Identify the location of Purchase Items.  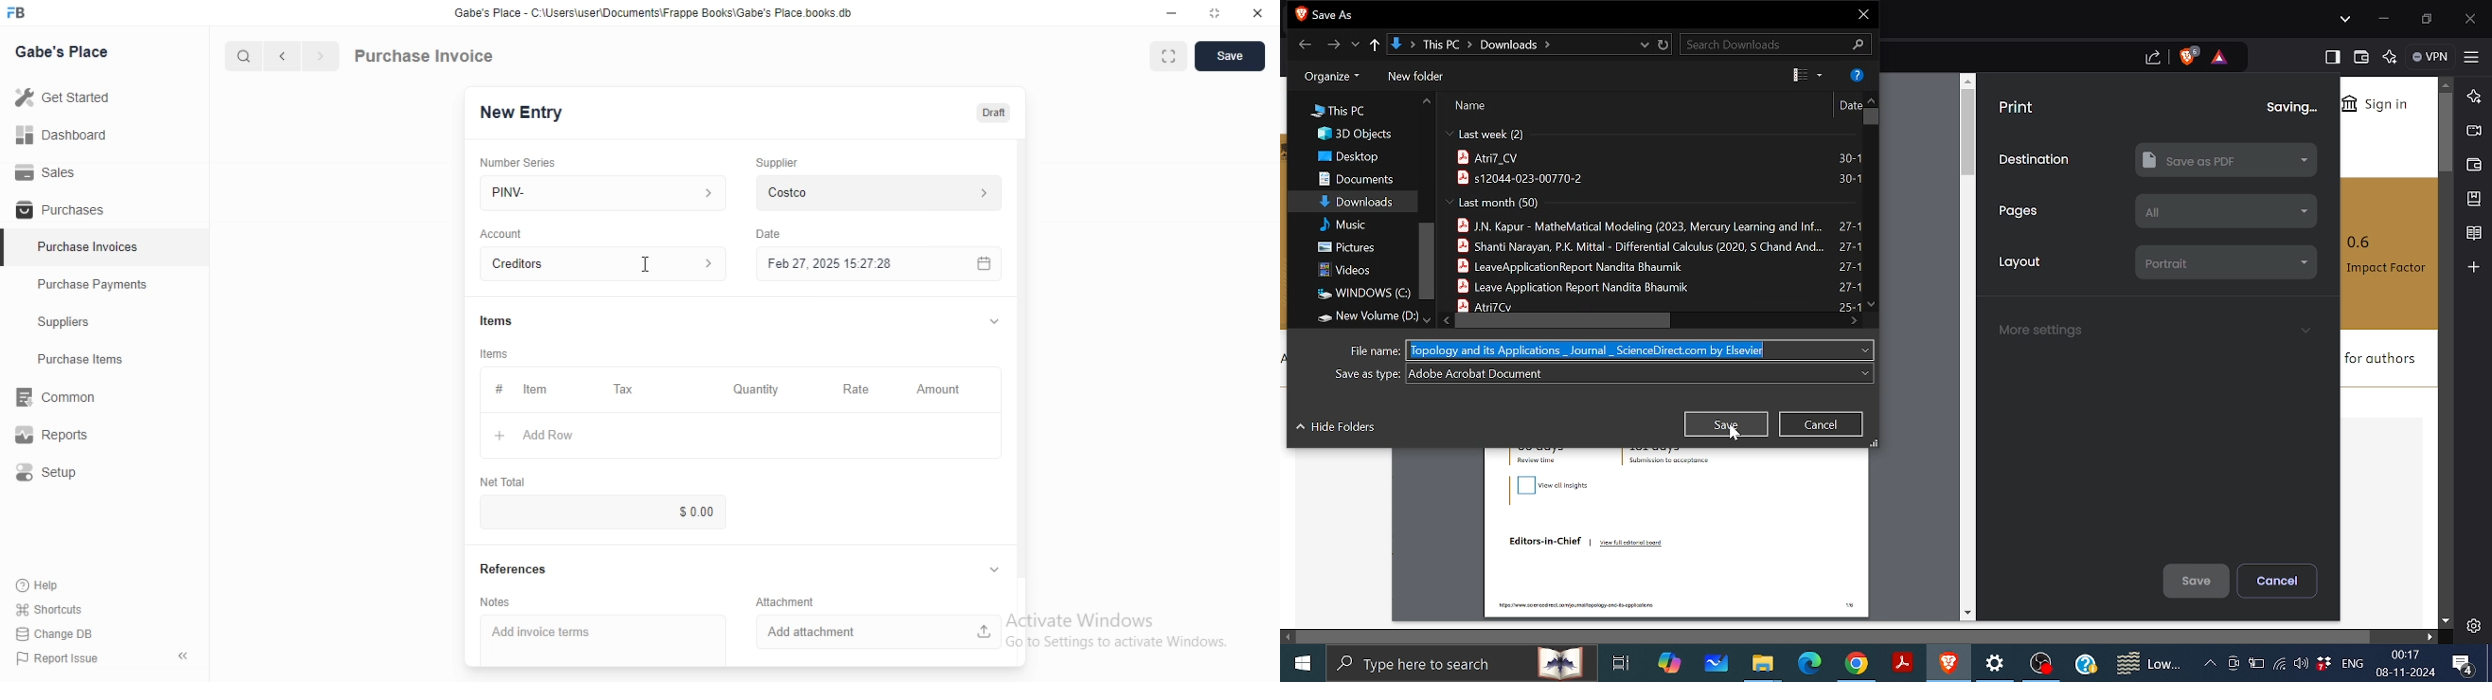
(105, 359).